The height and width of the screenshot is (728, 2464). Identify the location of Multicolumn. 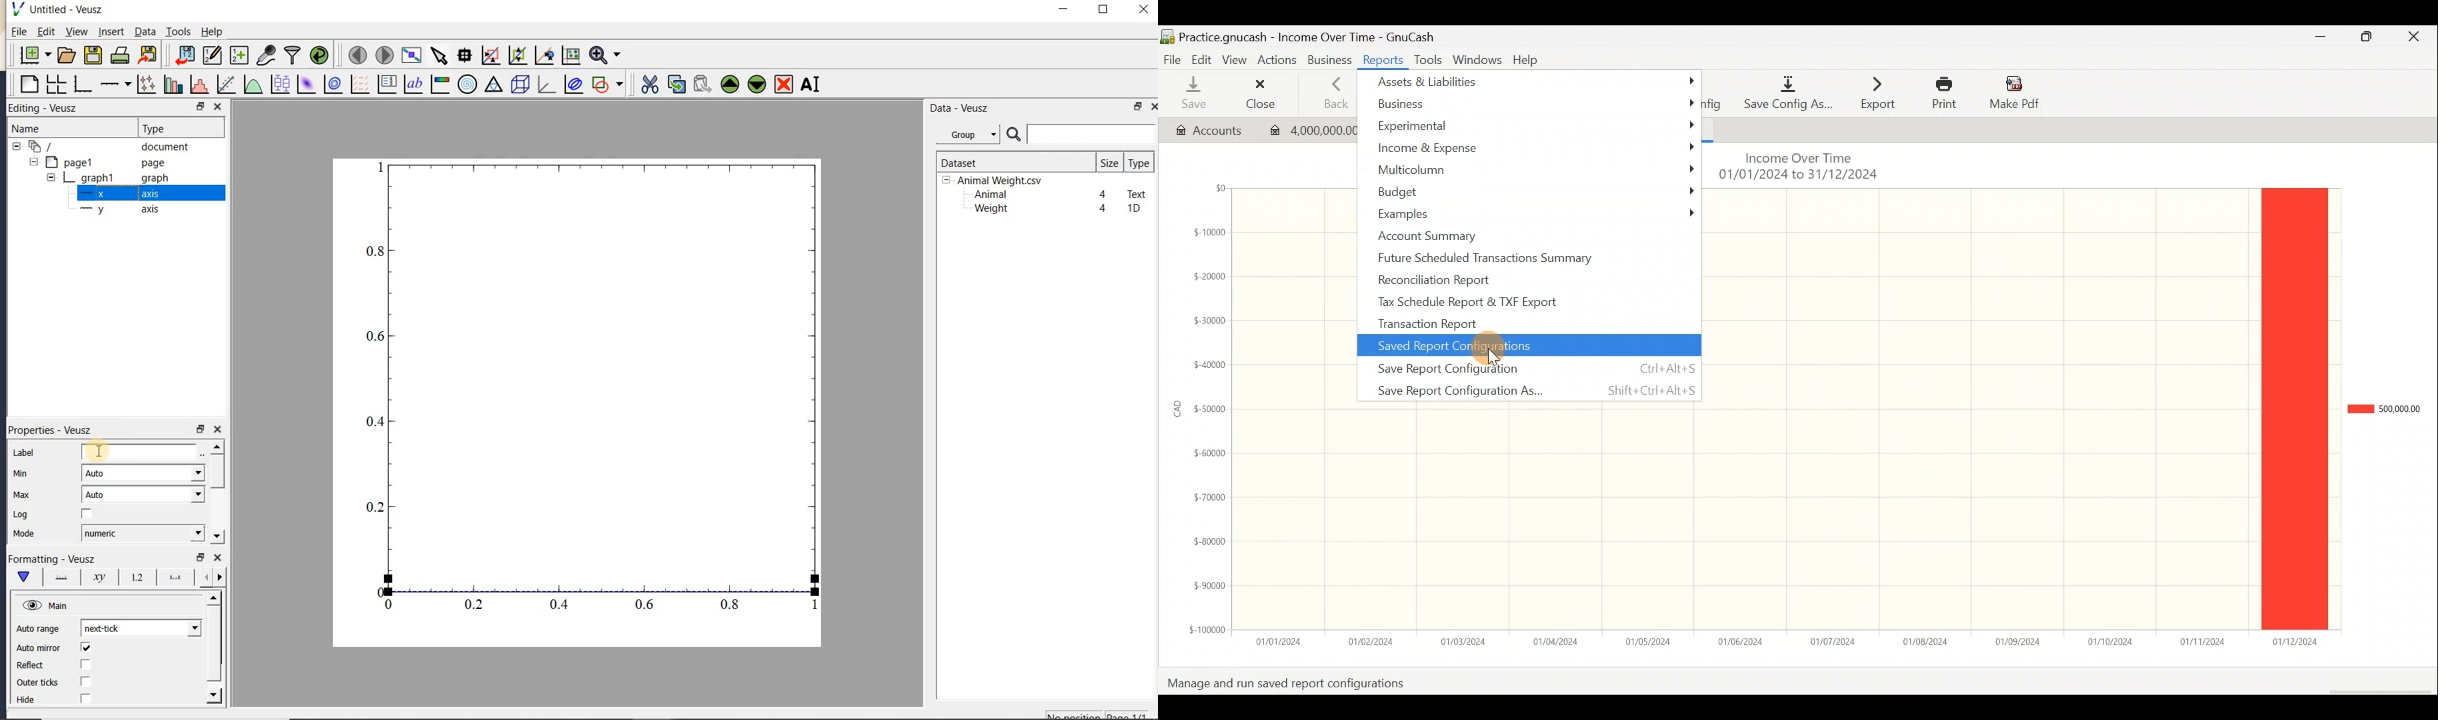
(1530, 169).